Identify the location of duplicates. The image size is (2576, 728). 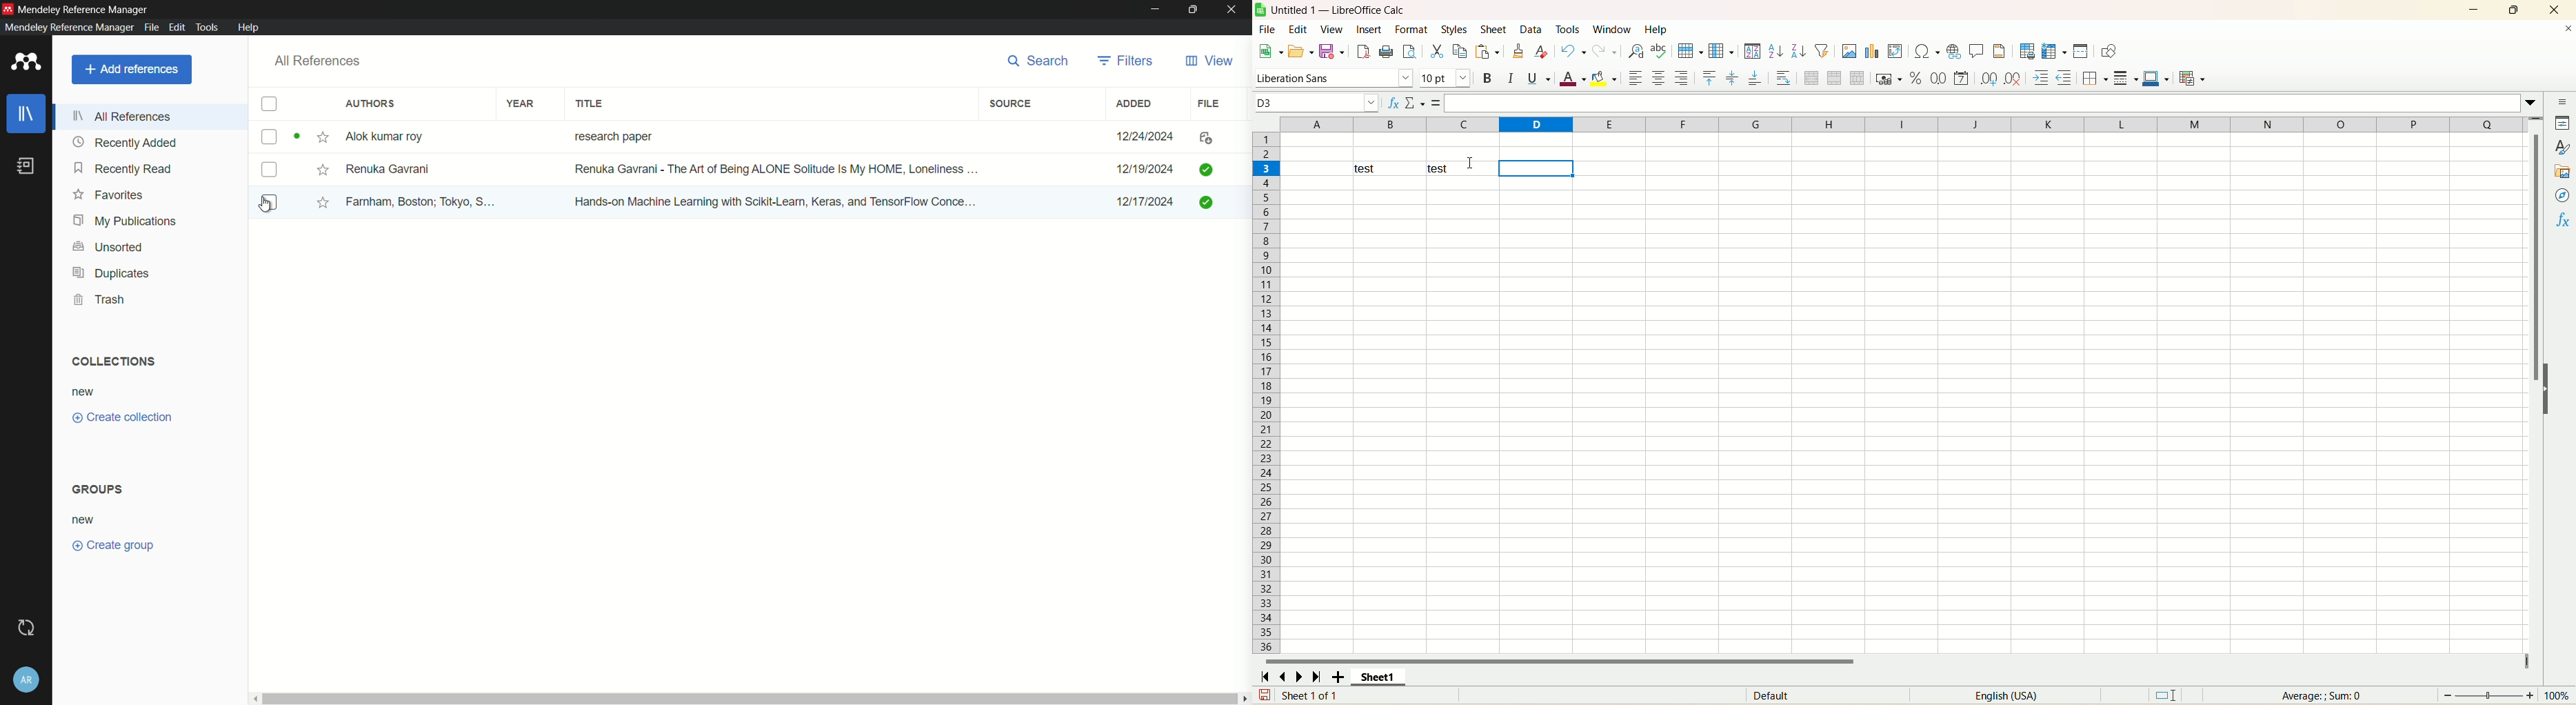
(114, 274).